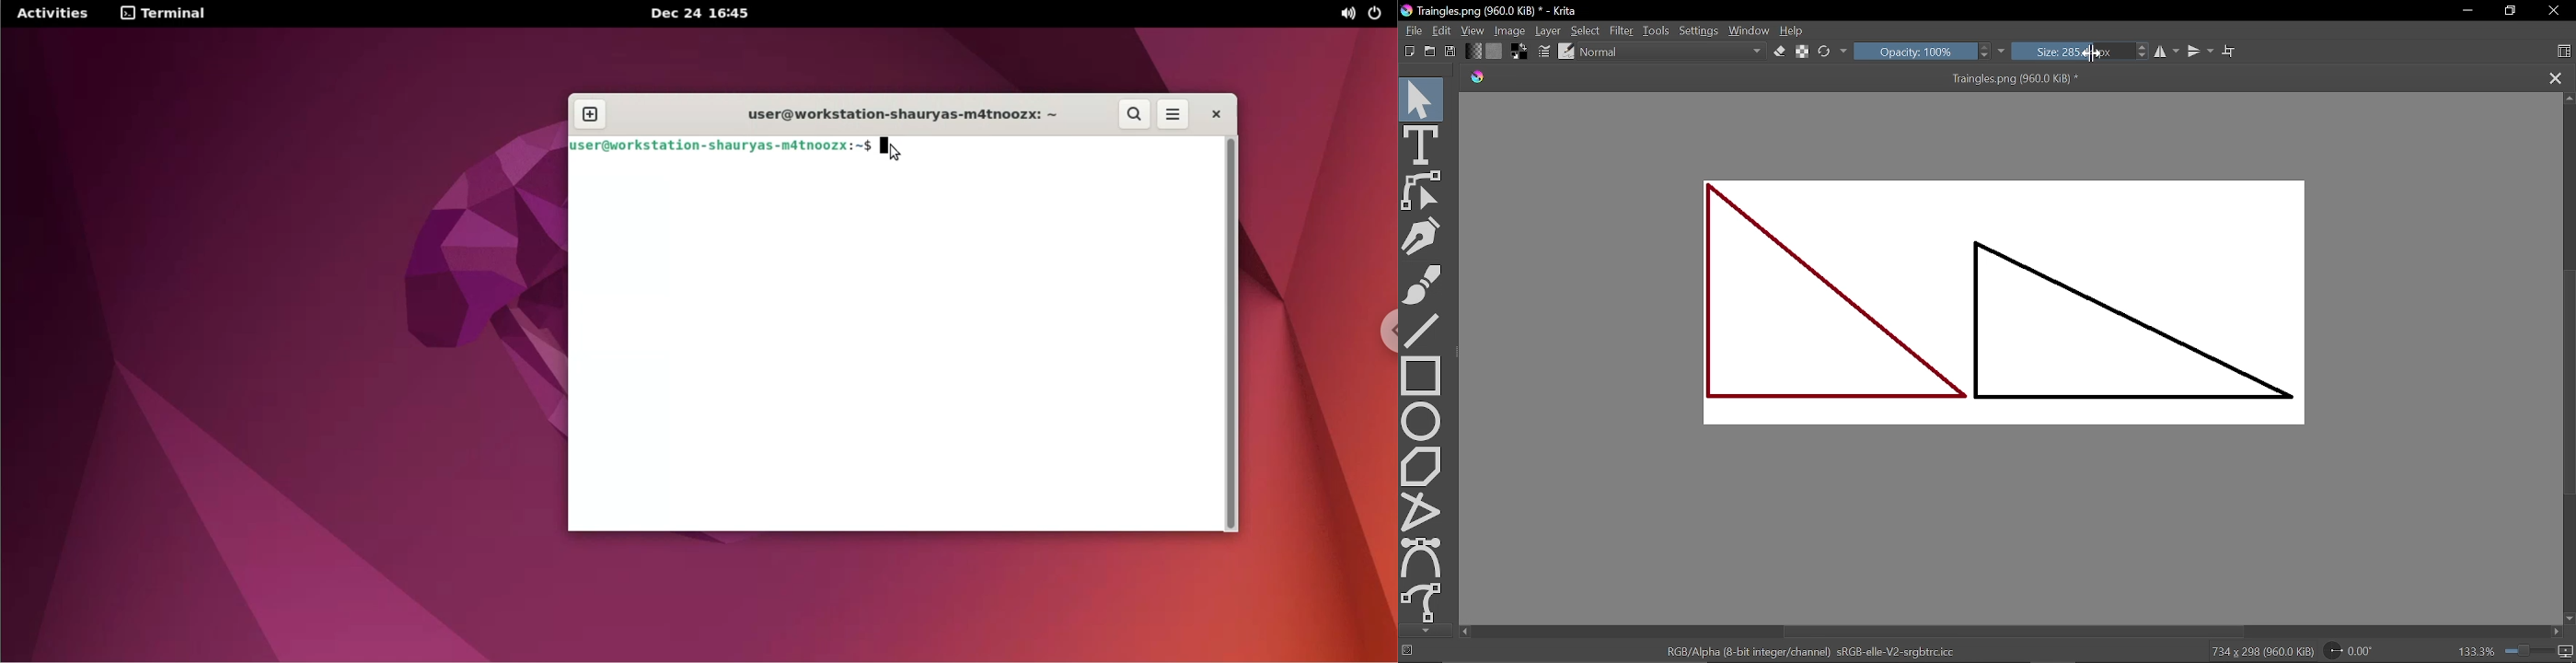 This screenshot has height=672, width=2576. What do you see at coordinates (1547, 30) in the screenshot?
I see `Layer` at bounding box center [1547, 30].